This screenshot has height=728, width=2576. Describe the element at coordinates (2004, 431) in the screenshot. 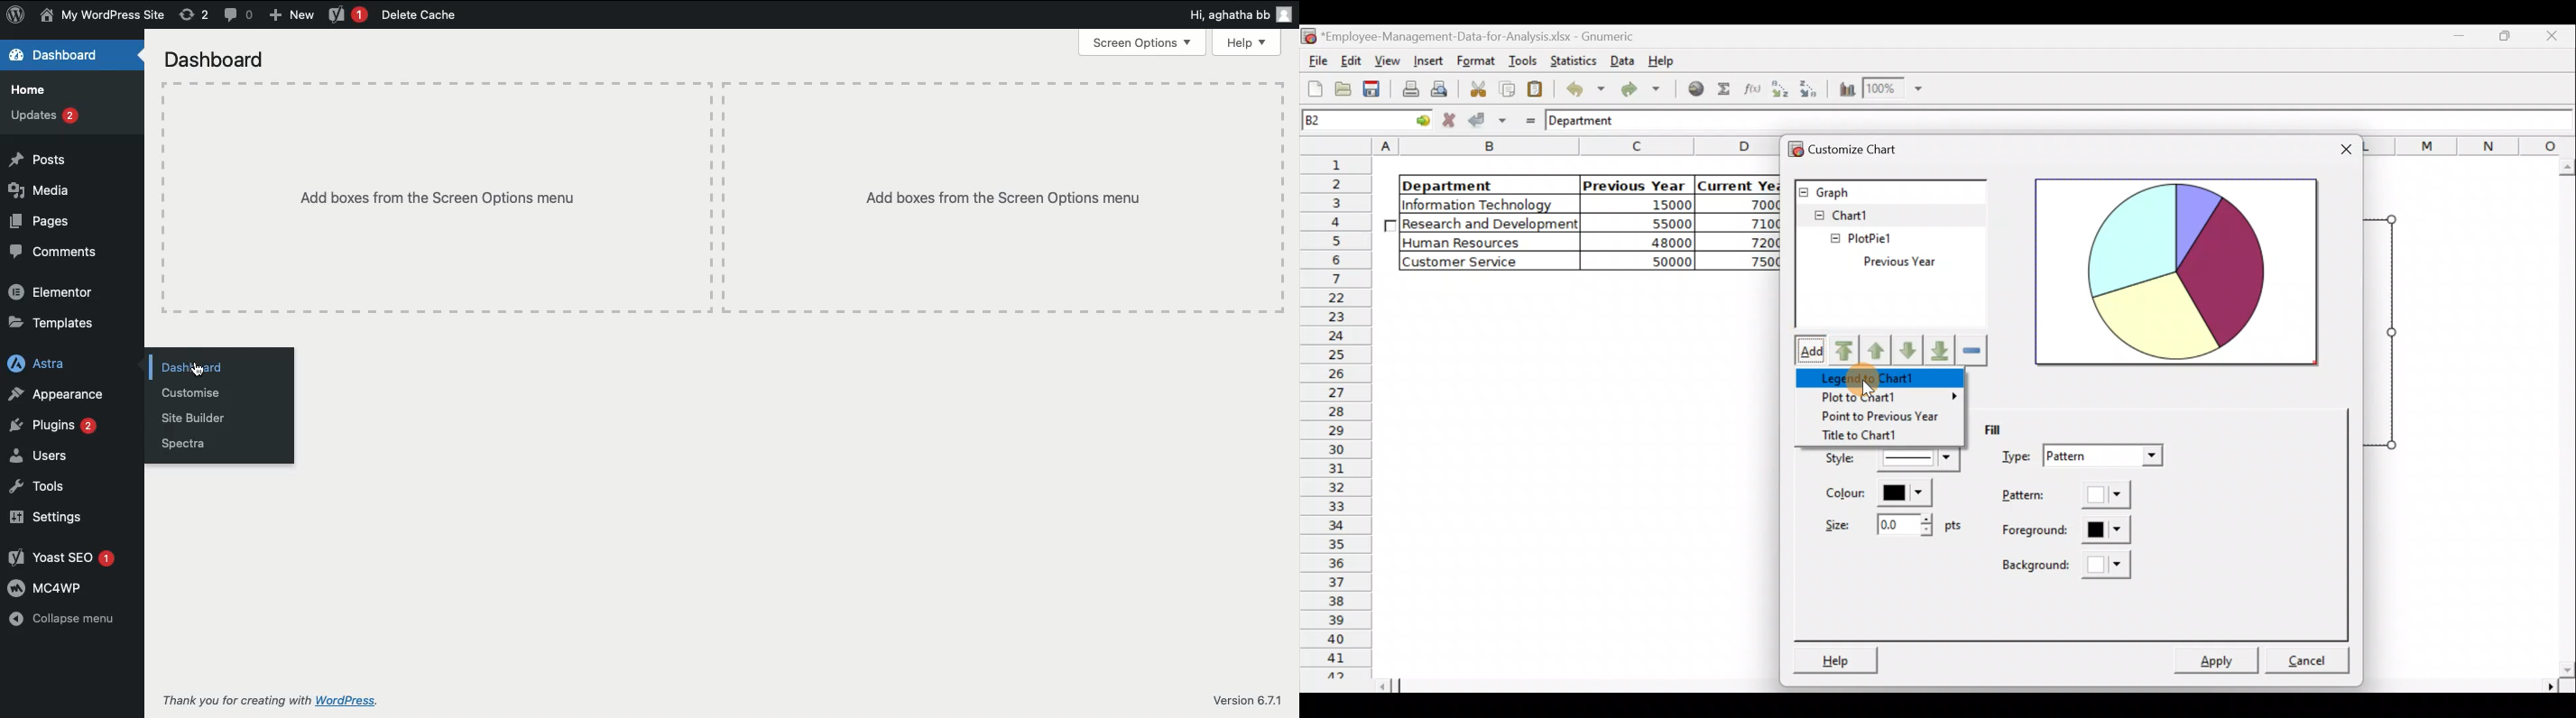

I see `Fill` at that location.